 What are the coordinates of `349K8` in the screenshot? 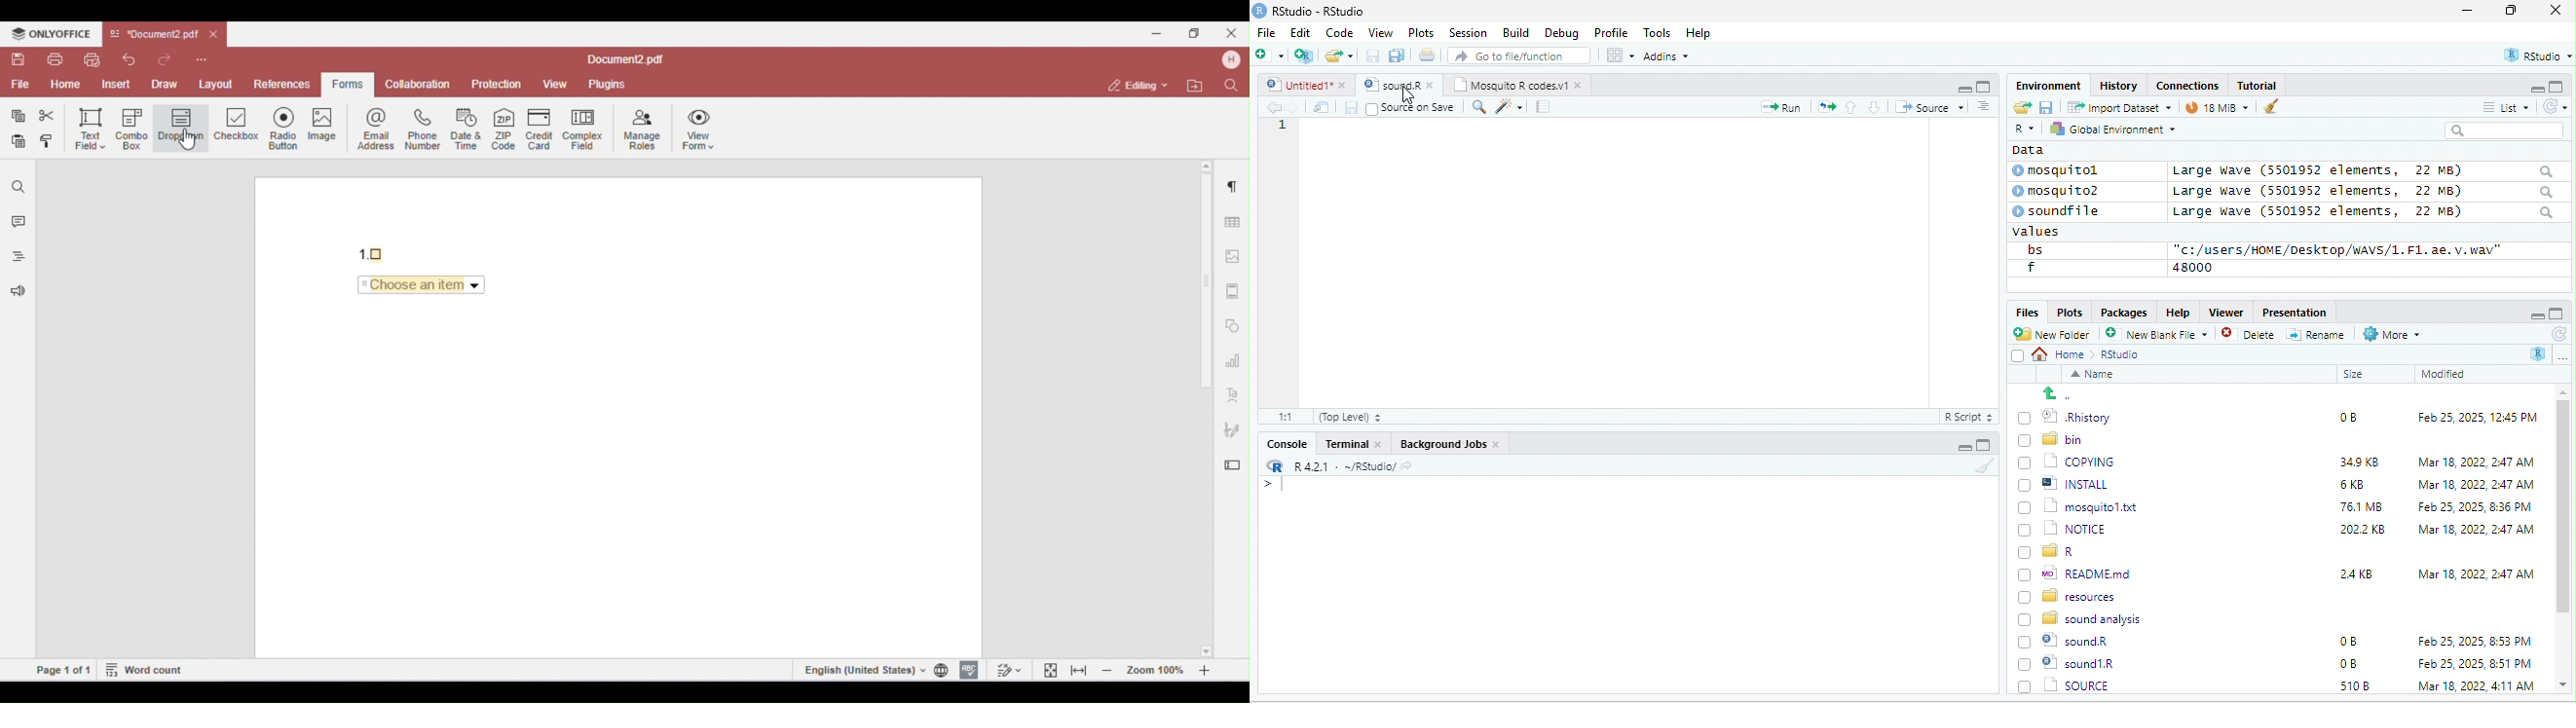 It's located at (2360, 462).